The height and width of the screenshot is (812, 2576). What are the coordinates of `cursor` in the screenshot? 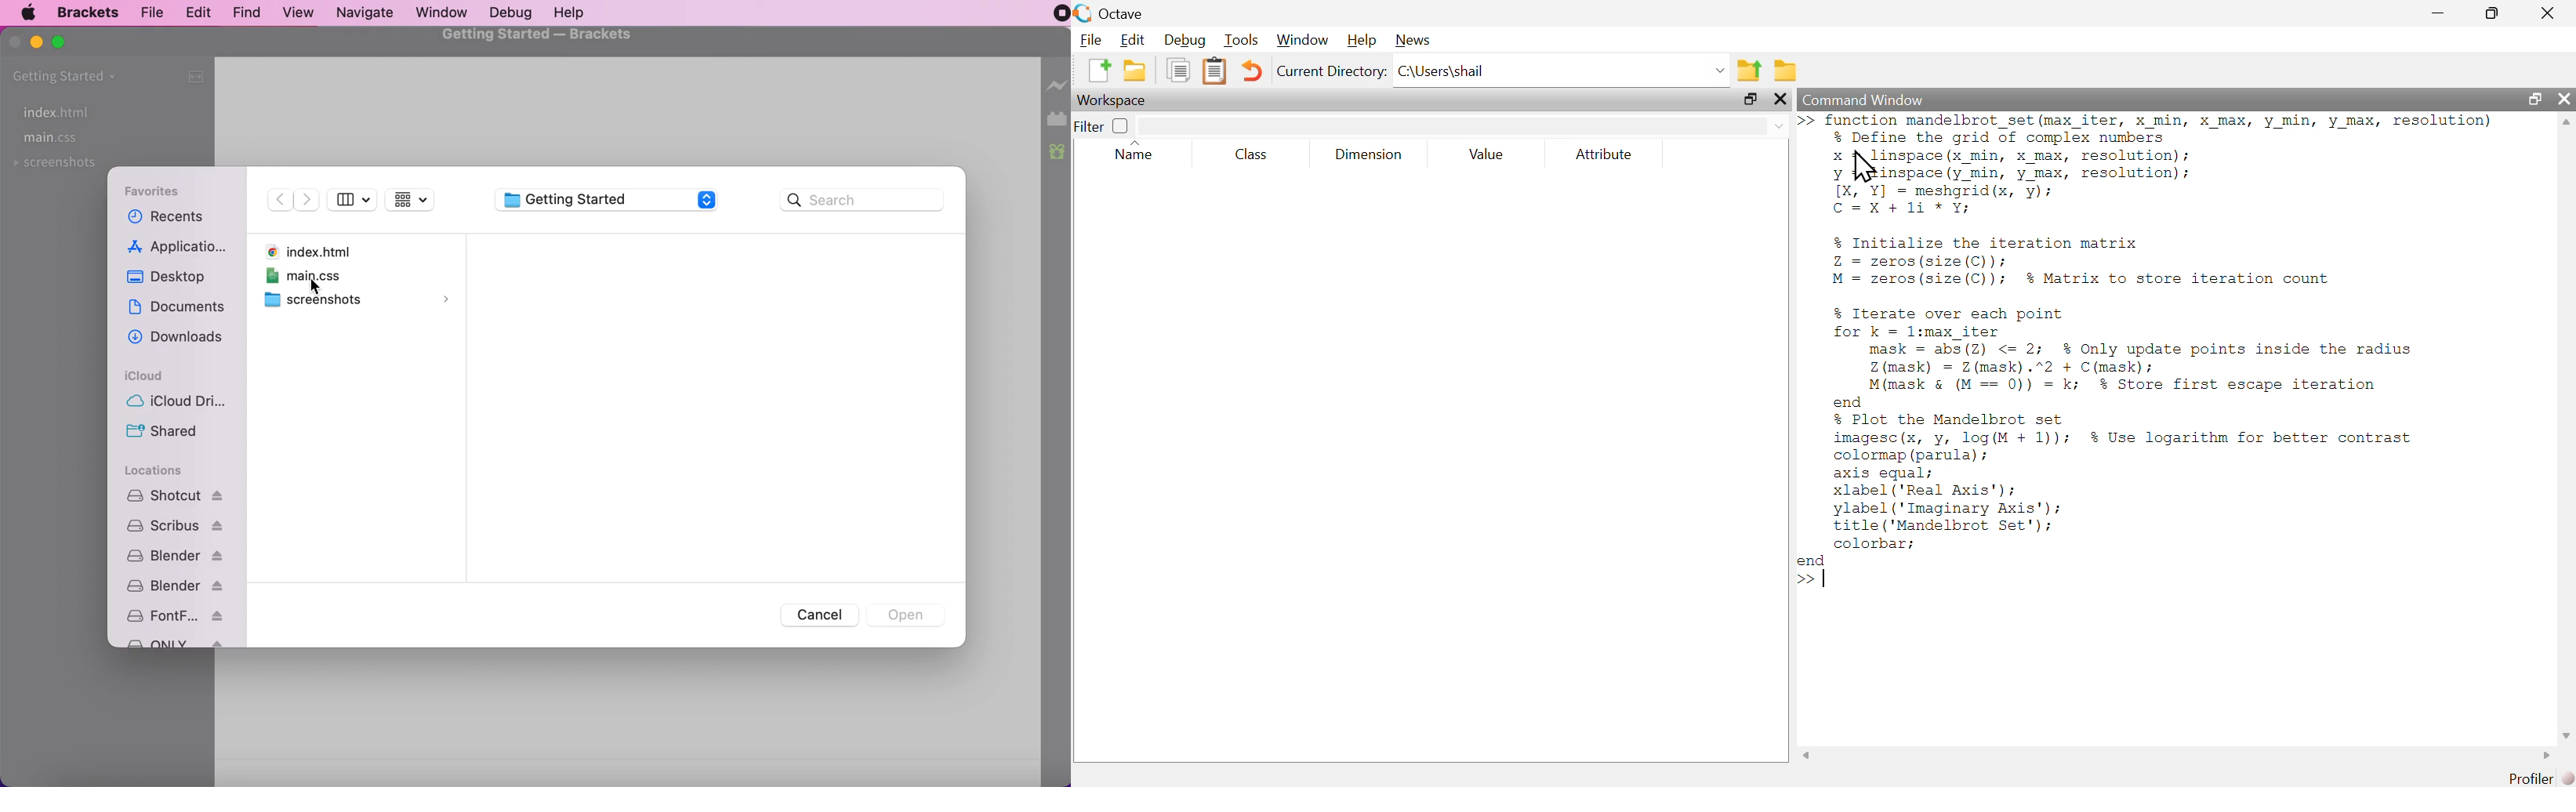 It's located at (1863, 169).